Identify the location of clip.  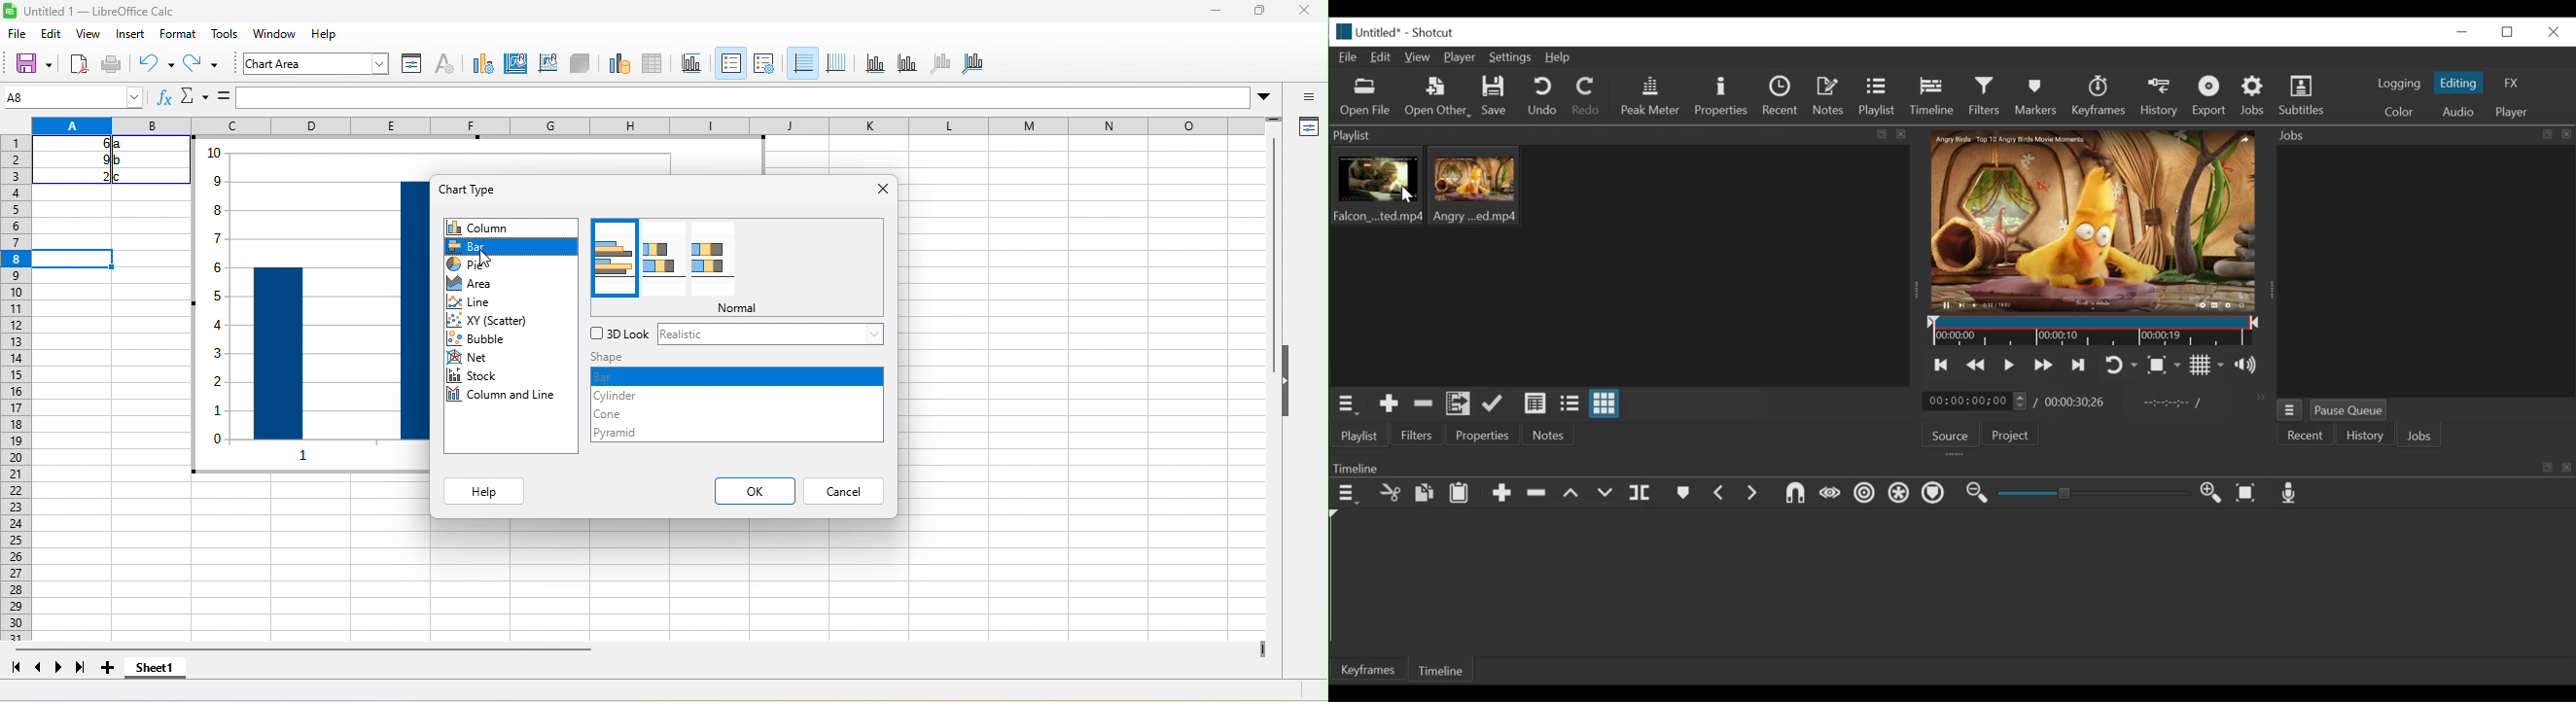
(1477, 185).